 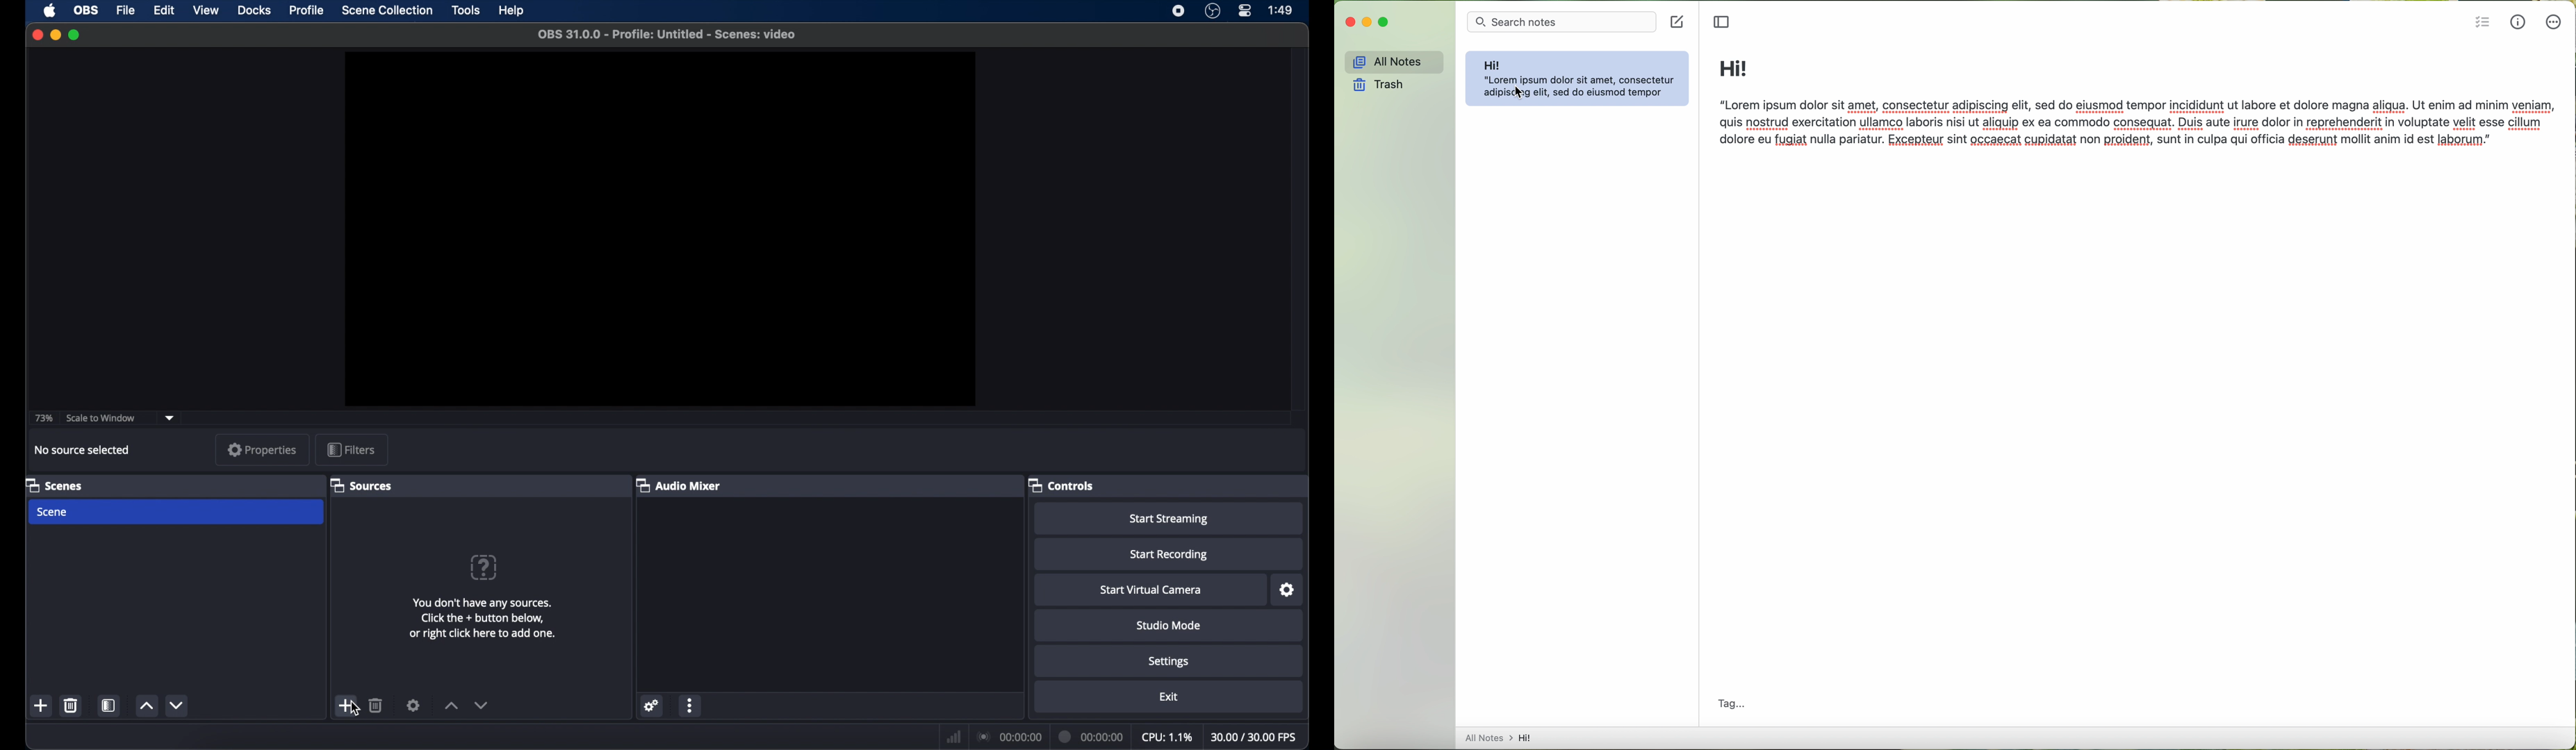 What do you see at coordinates (254, 9) in the screenshot?
I see `docks` at bounding box center [254, 9].